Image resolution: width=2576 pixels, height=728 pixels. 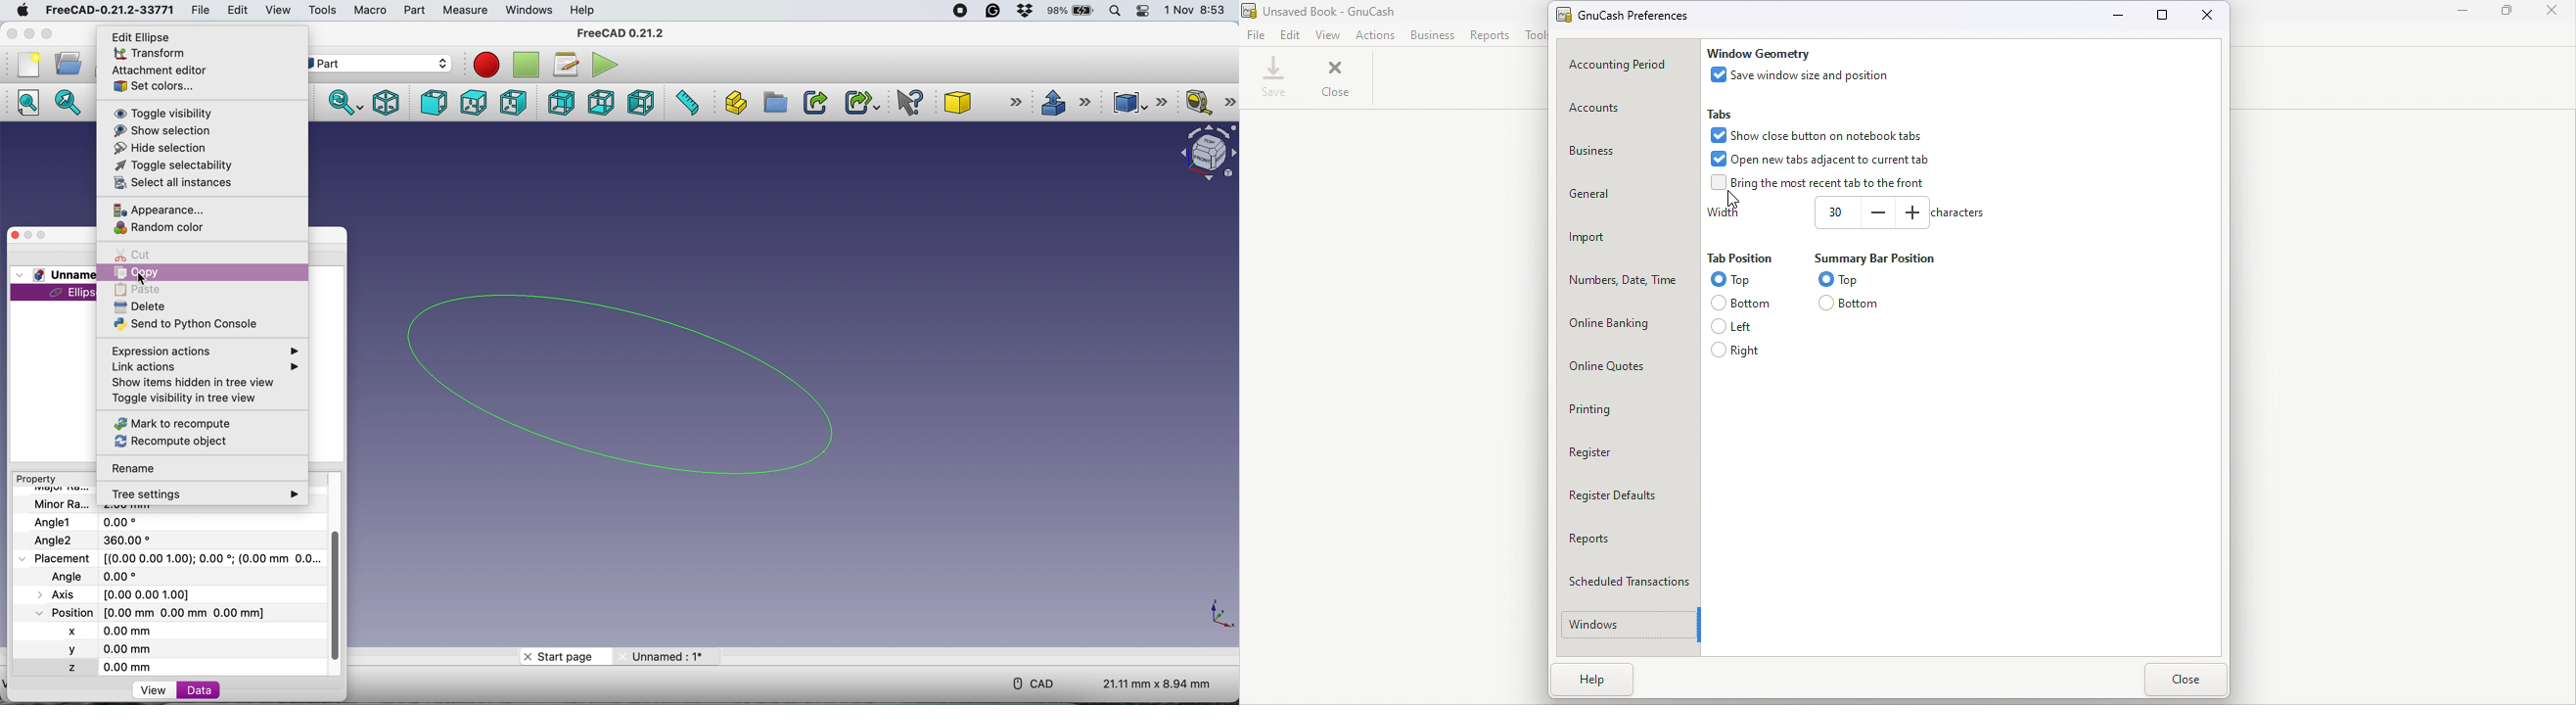 I want to click on expression actions, so click(x=207, y=350).